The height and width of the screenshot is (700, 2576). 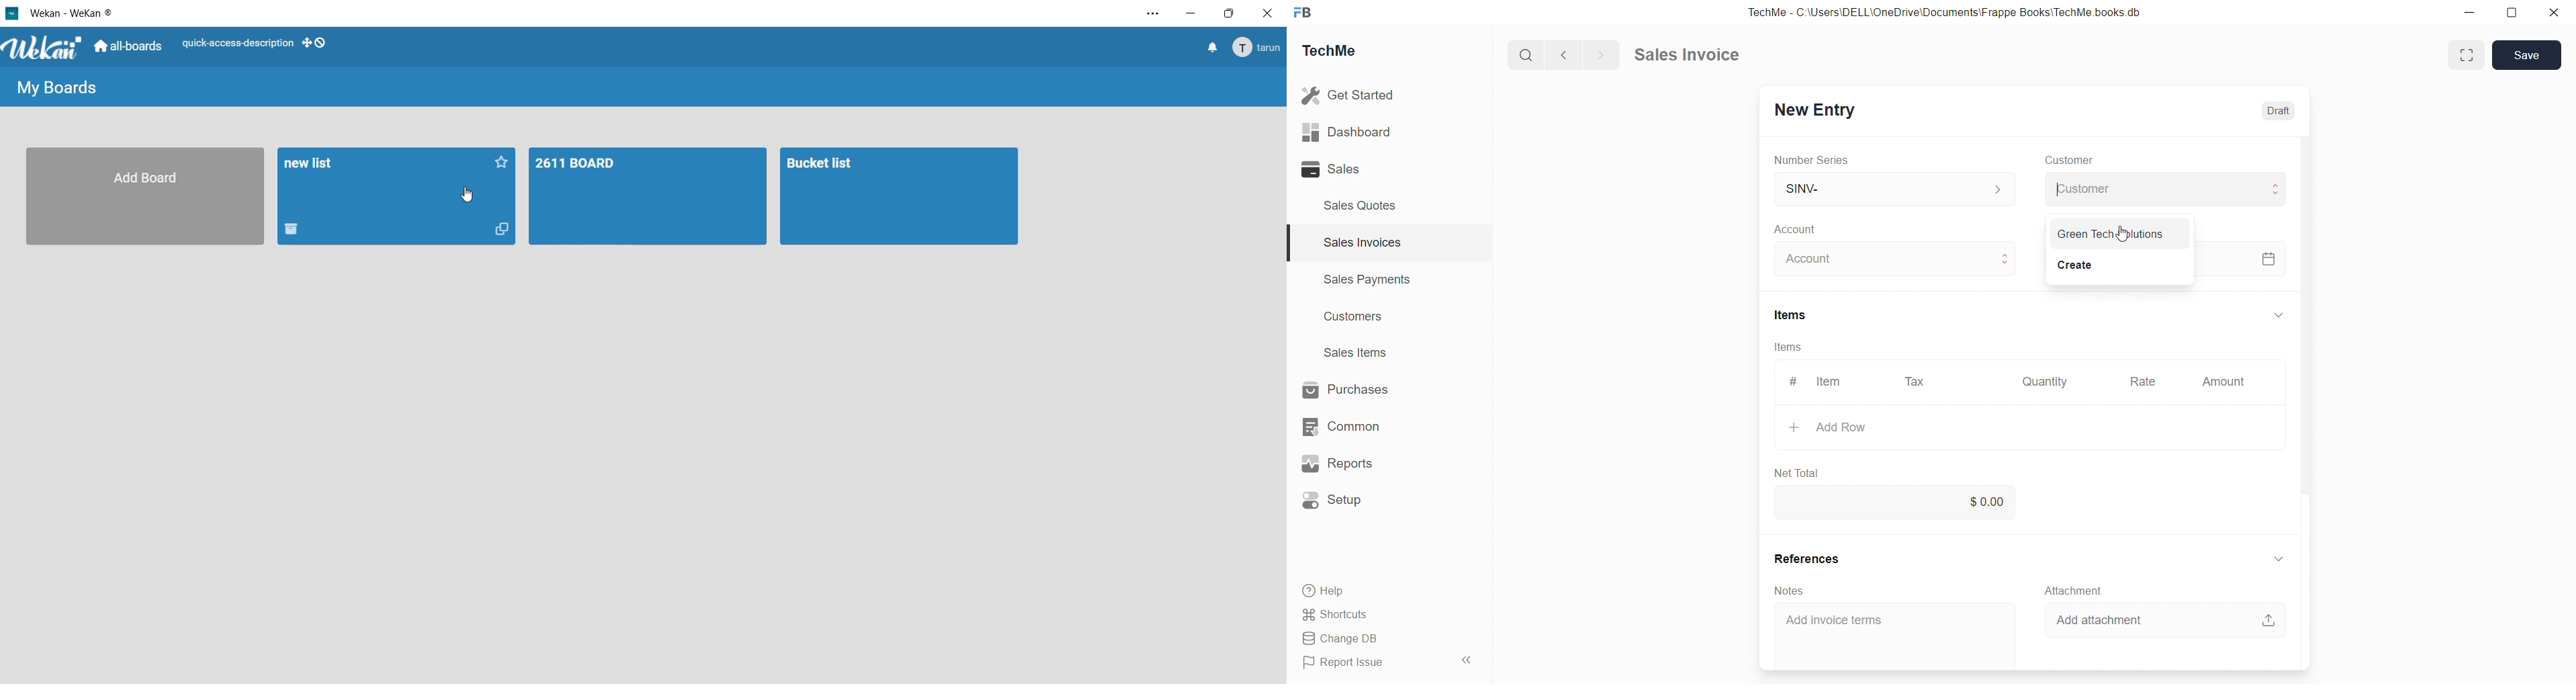 I want to click on Create, so click(x=2076, y=265).